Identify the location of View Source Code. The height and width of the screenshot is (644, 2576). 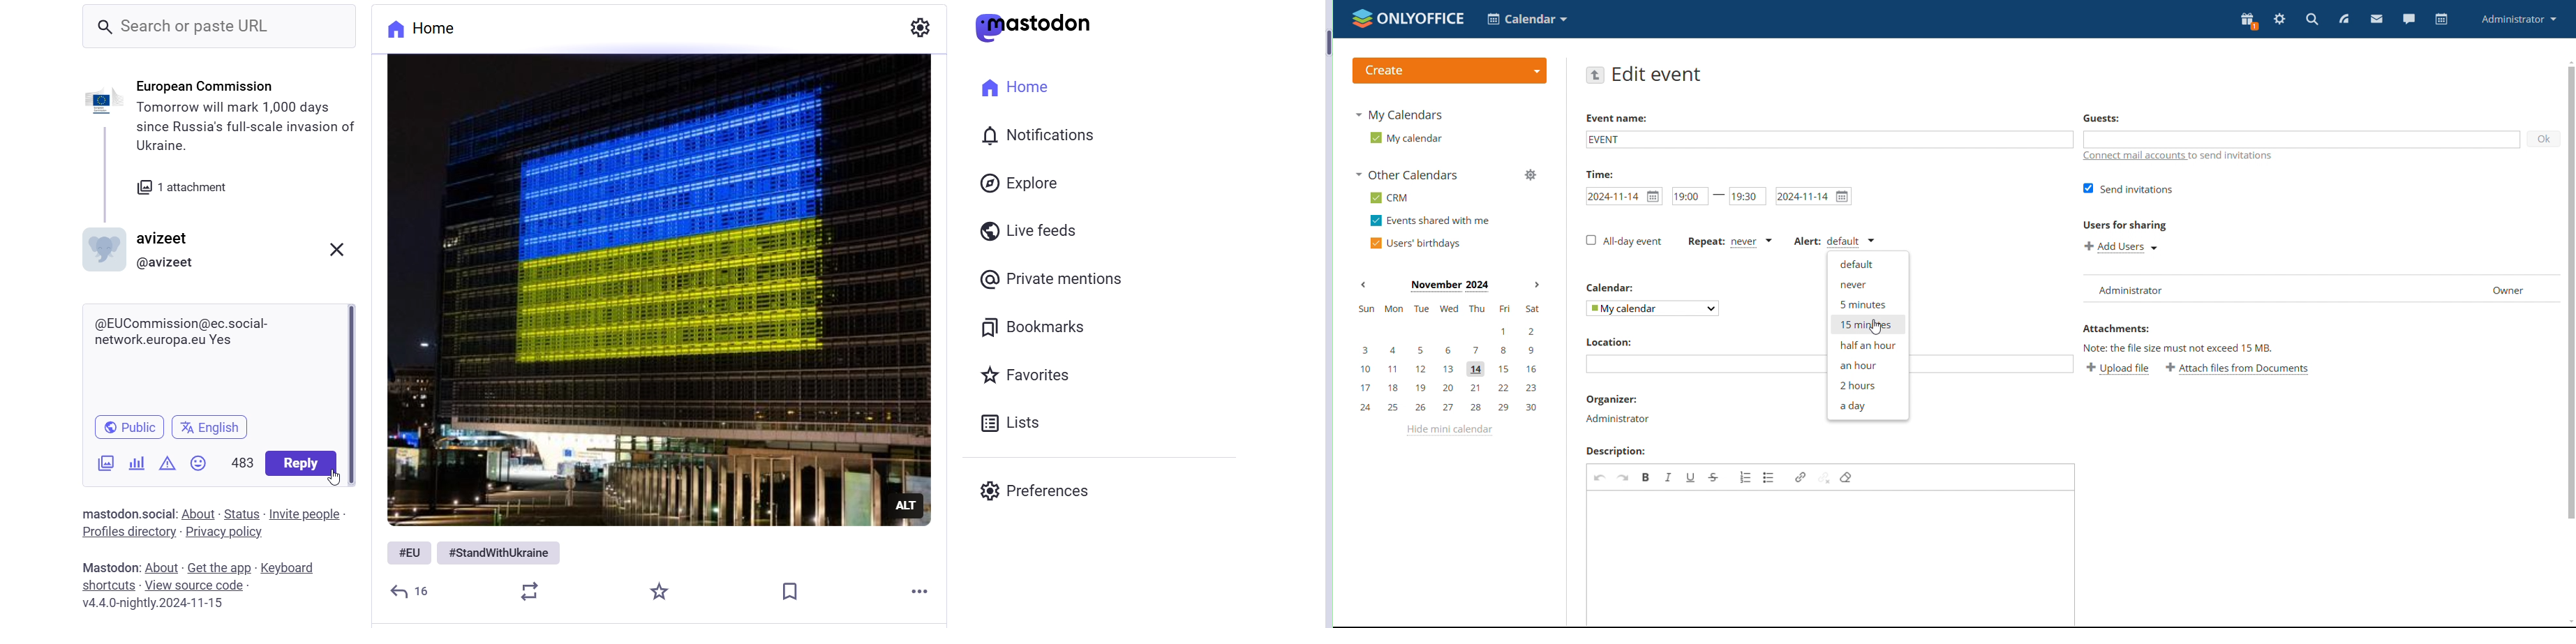
(201, 585).